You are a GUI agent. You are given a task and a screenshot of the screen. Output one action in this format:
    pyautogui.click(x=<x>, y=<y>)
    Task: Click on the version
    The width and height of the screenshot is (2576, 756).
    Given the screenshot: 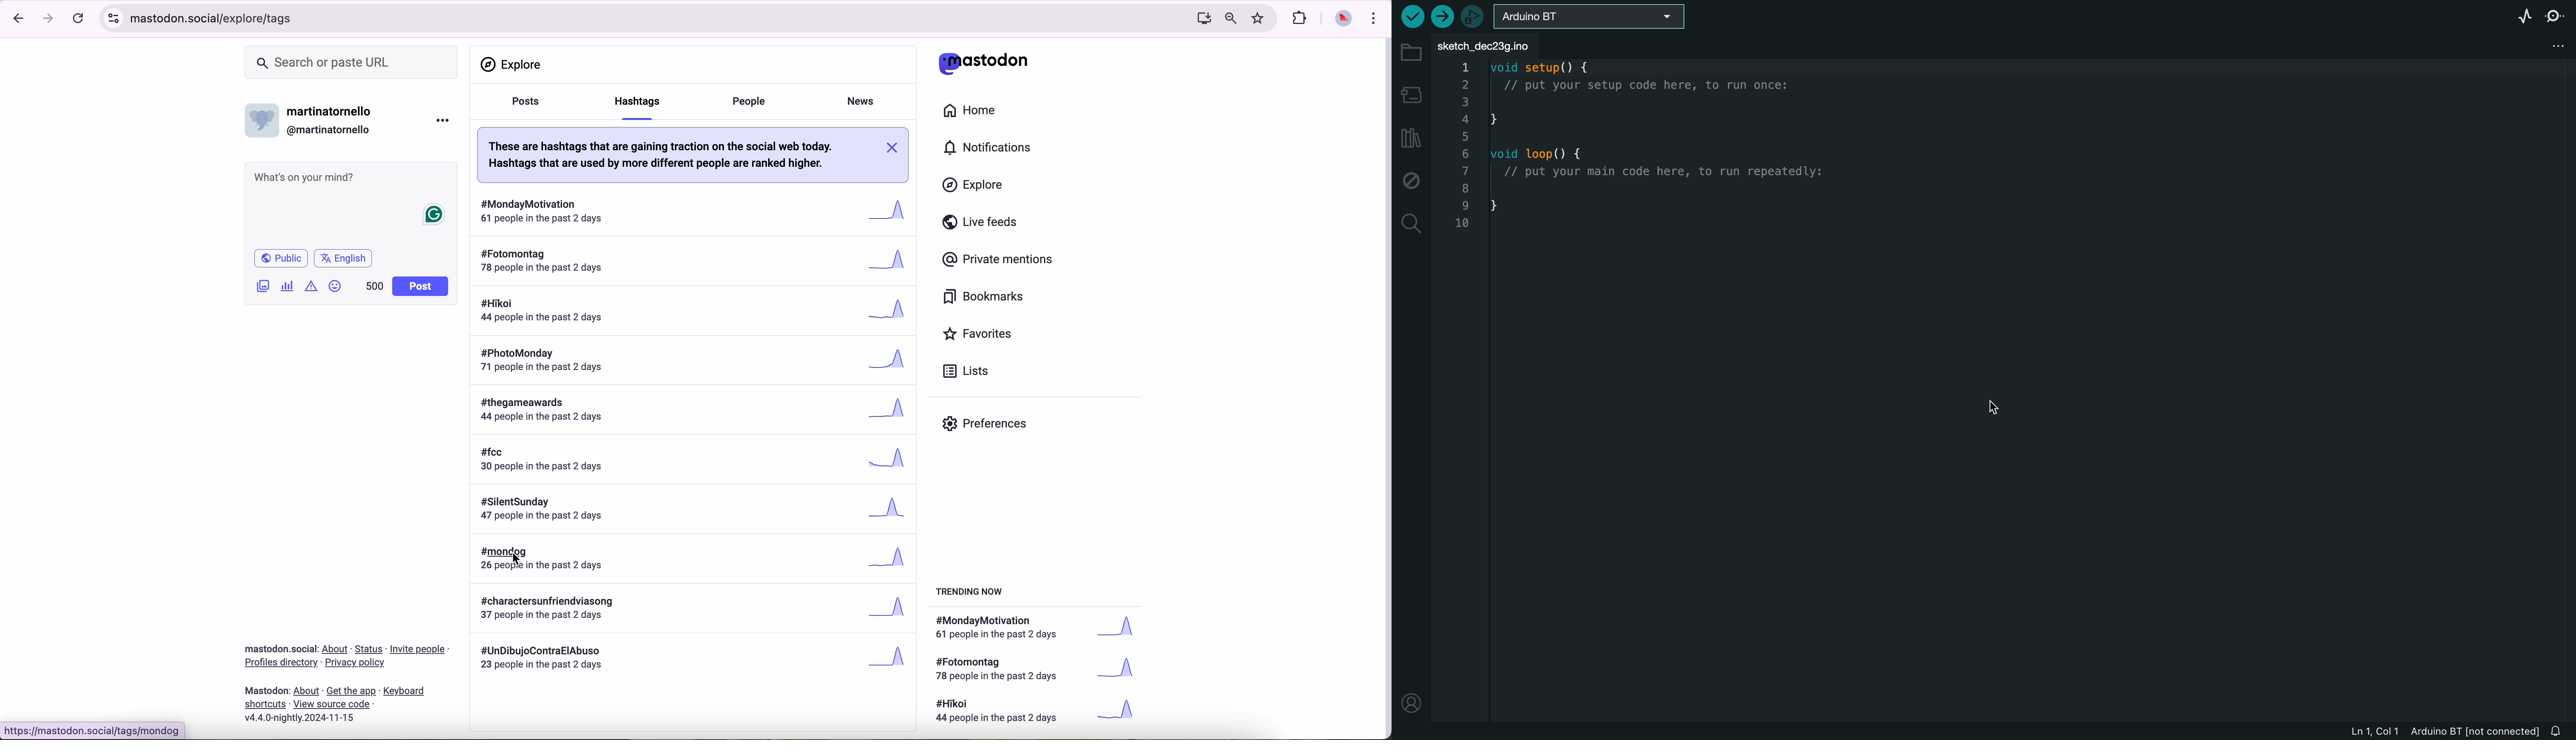 What is the action you would take?
    pyautogui.click(x=299, y=718)
    